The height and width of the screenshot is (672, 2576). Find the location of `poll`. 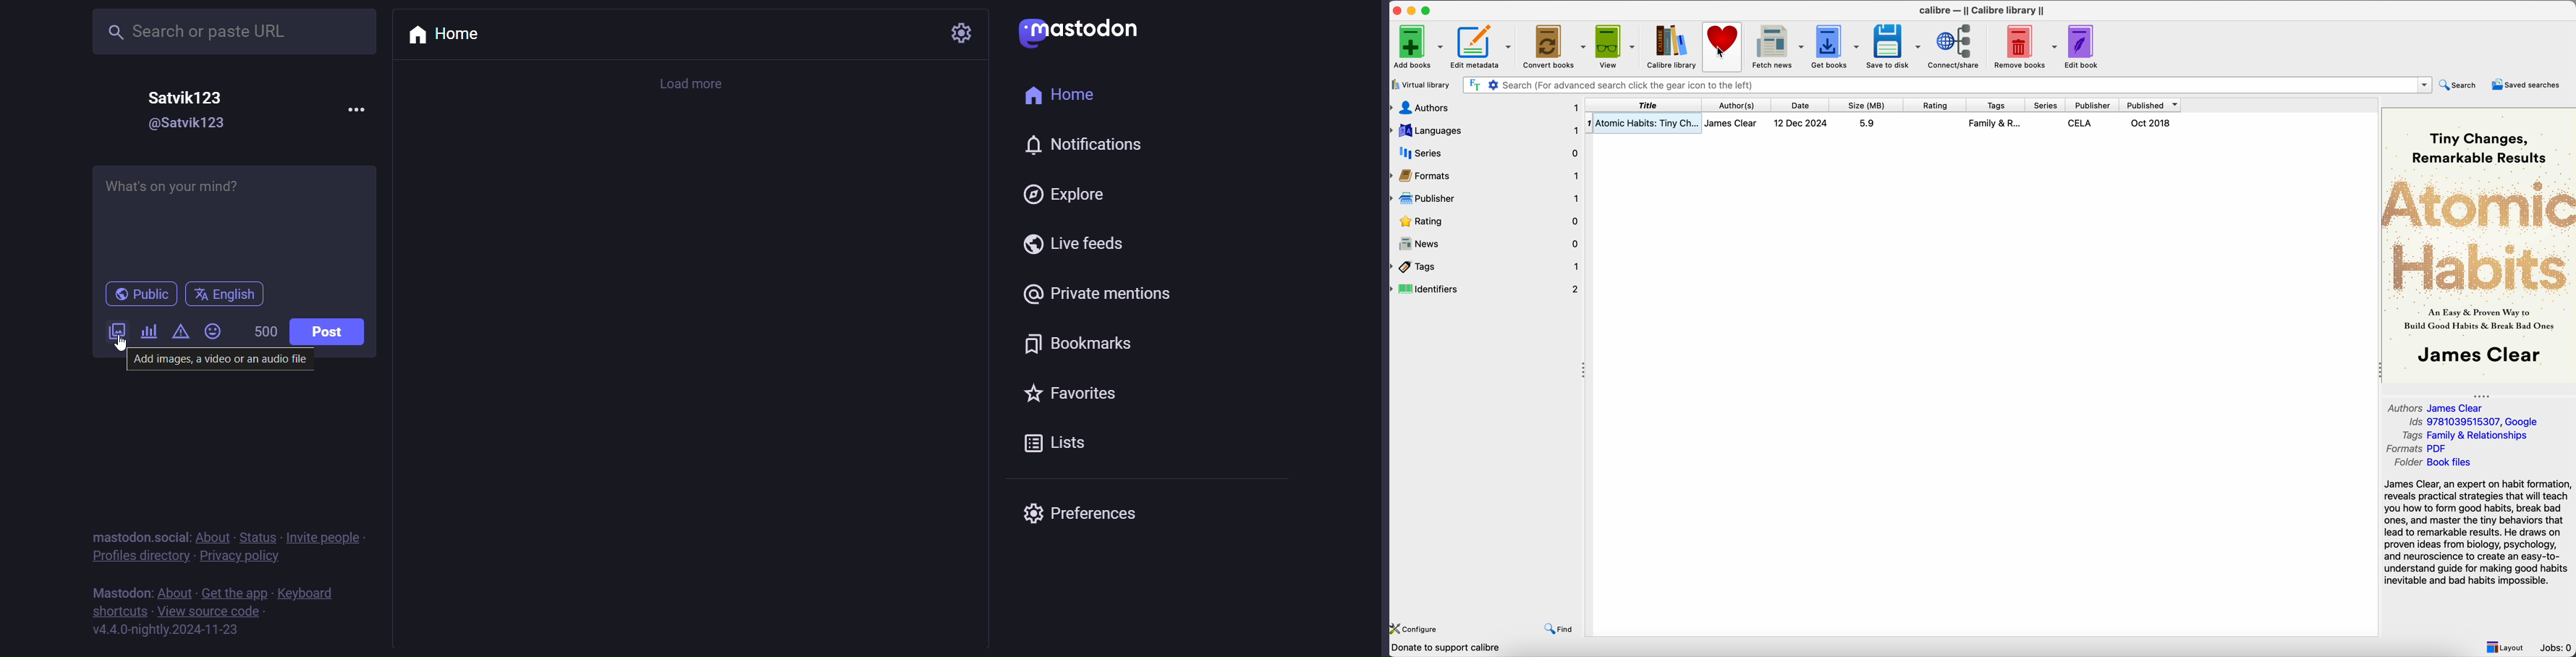

poll is located at coordinates (145, 332).